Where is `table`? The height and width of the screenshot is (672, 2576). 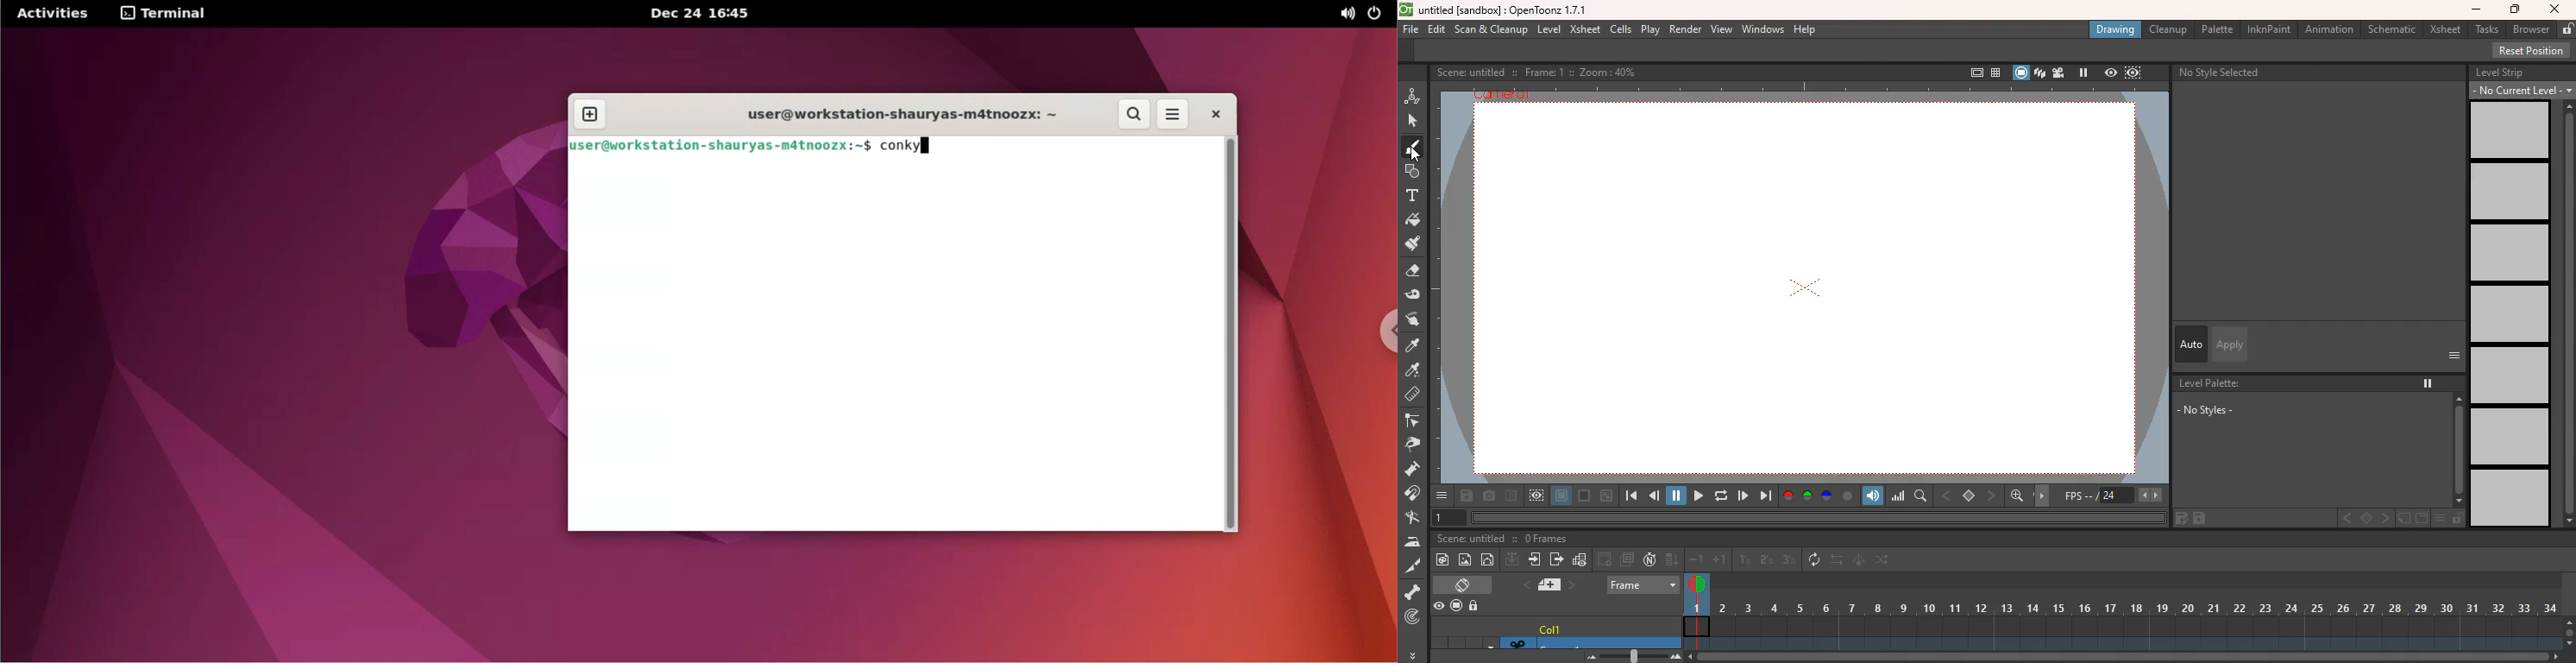 table is located at coordinates (1995, 72).